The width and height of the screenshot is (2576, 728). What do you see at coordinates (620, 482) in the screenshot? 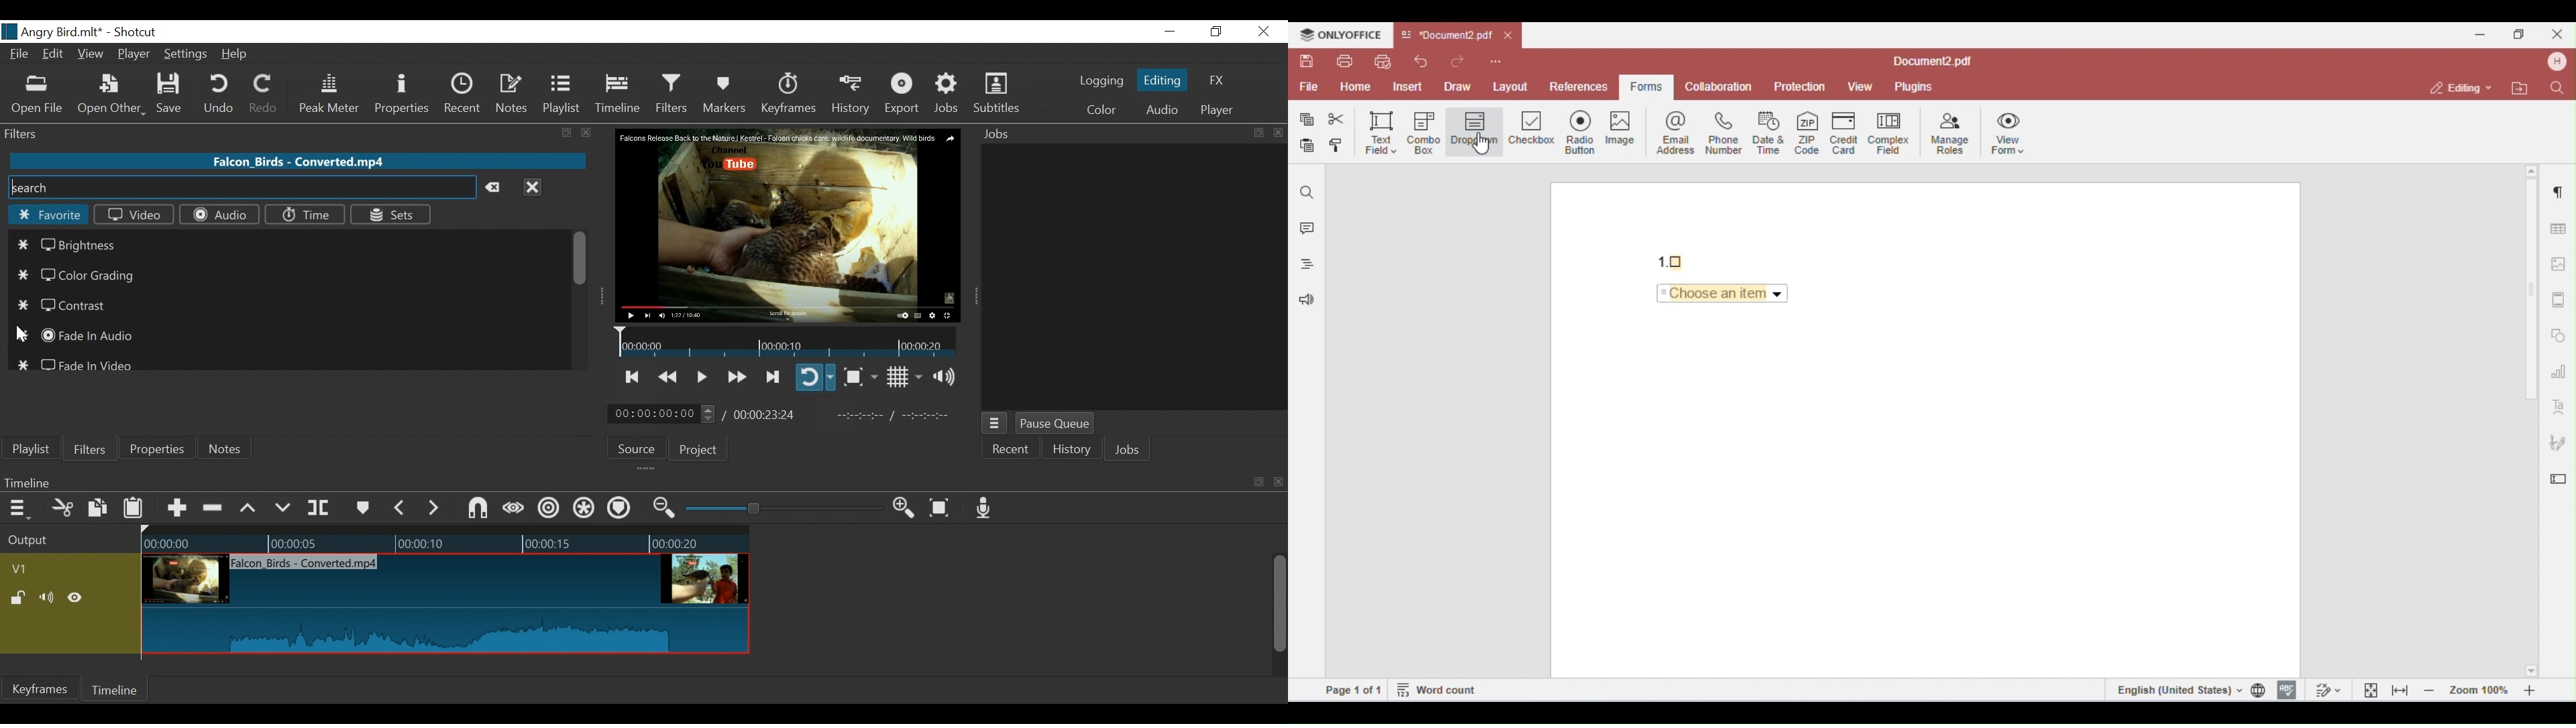
I see `Timeline` at bounding box center [620, 482].